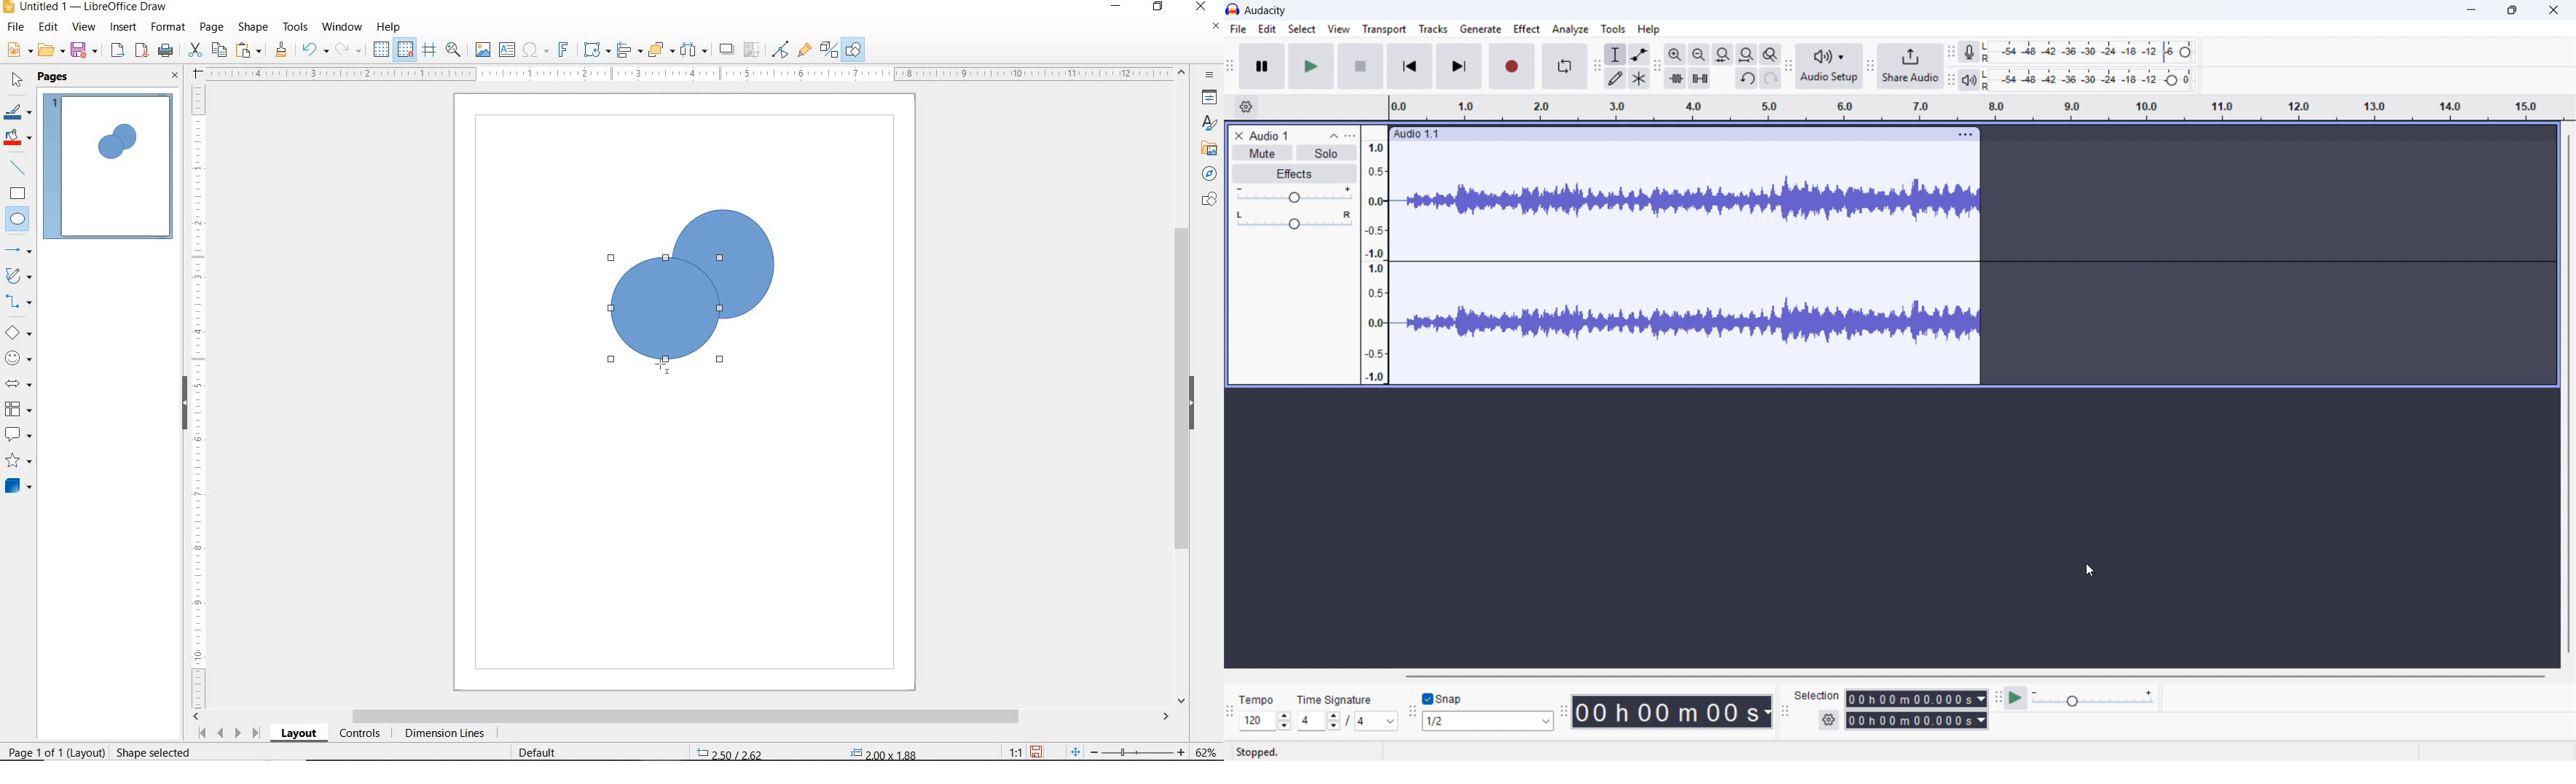 Image resolution: width=2576 pixels, height=784 pixels. I want to click on CONTROLS, so click(361, 735).